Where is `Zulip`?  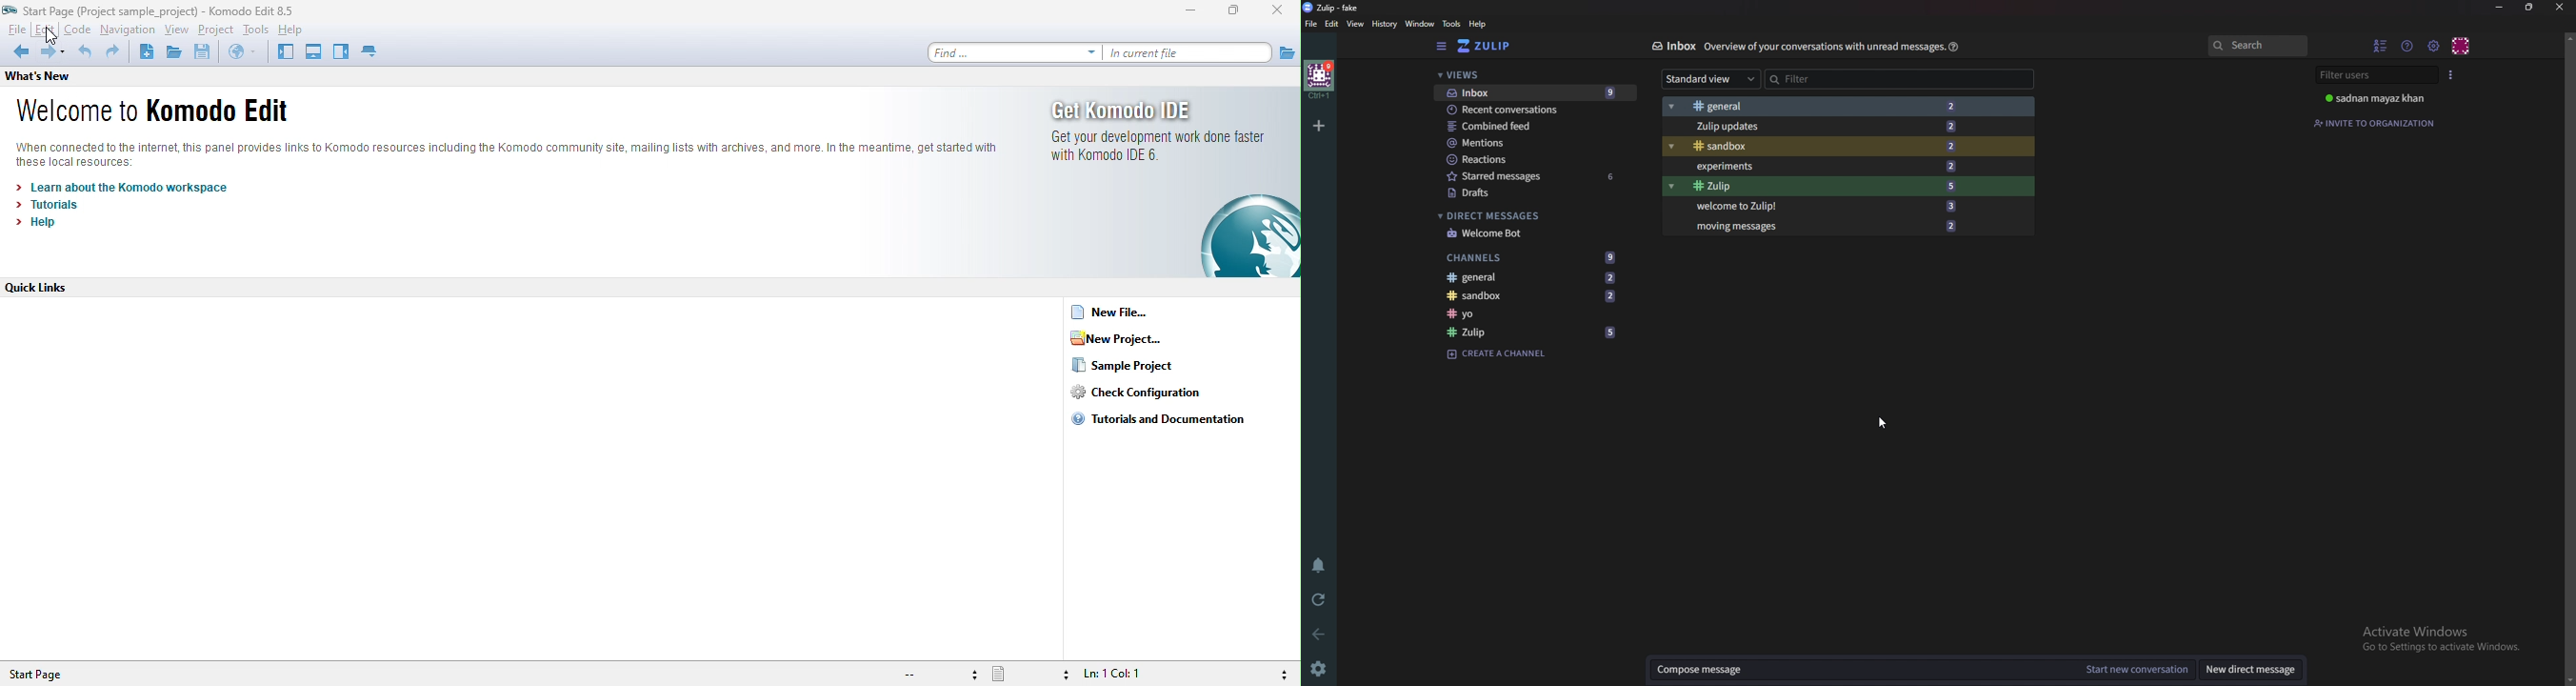 Zulip is located at coordinates (1829, 187).